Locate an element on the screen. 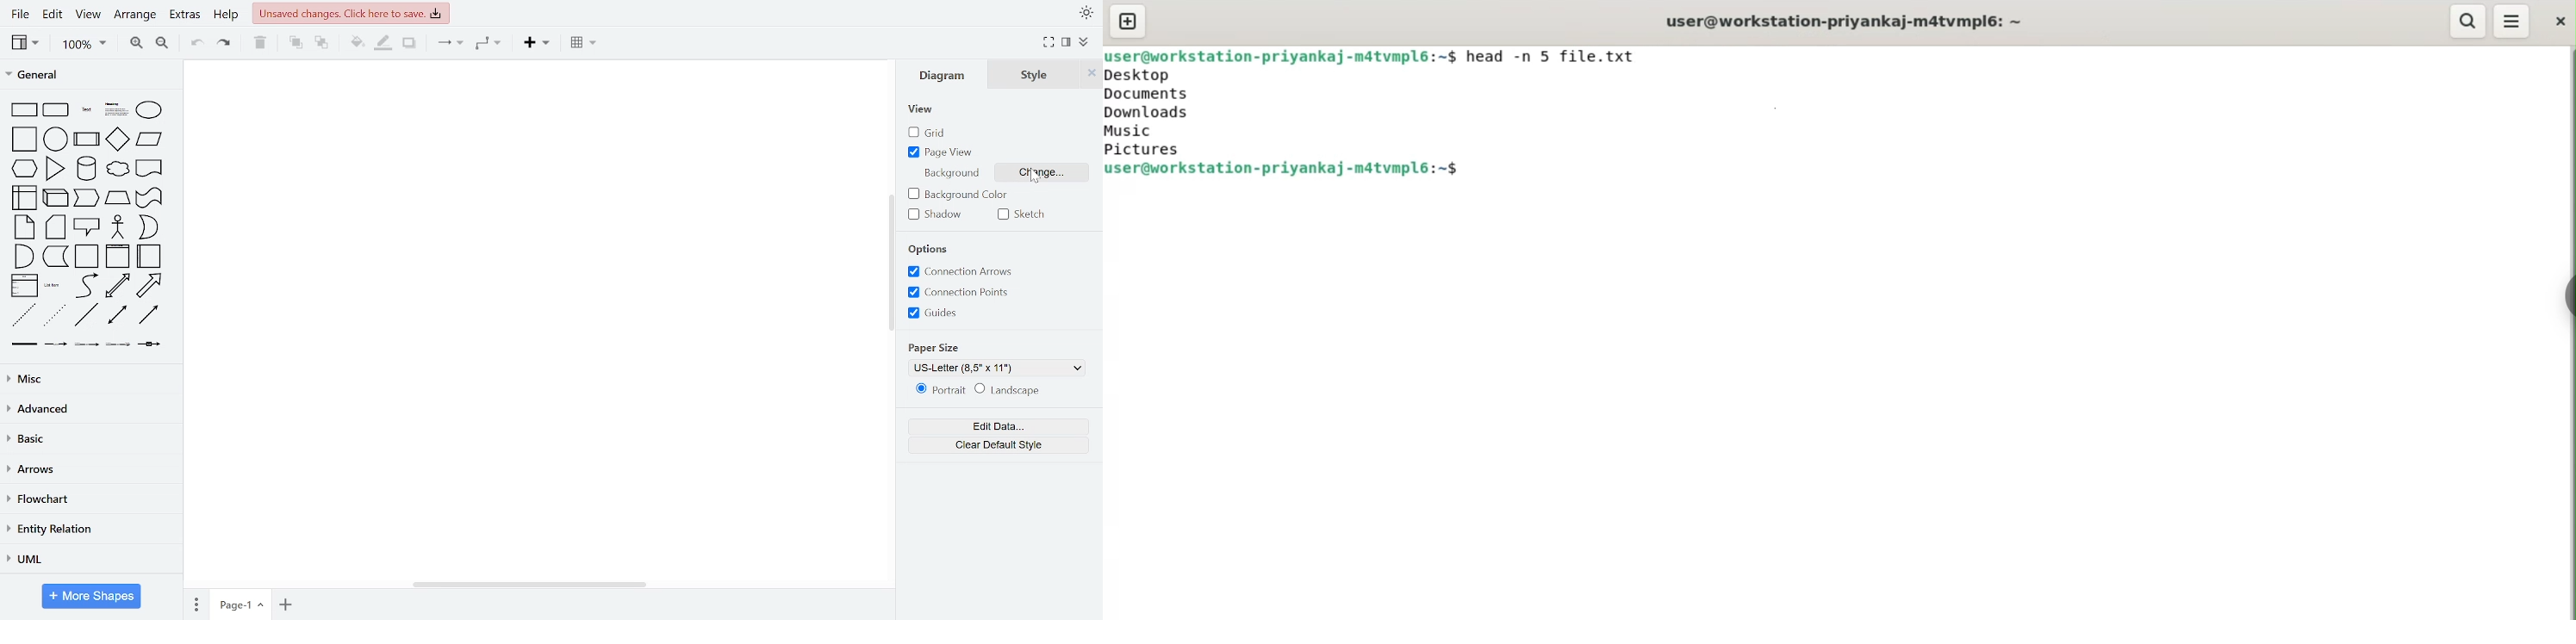 This screenshot has width=2576, height=644. insert is located at coordinates (534, 44).